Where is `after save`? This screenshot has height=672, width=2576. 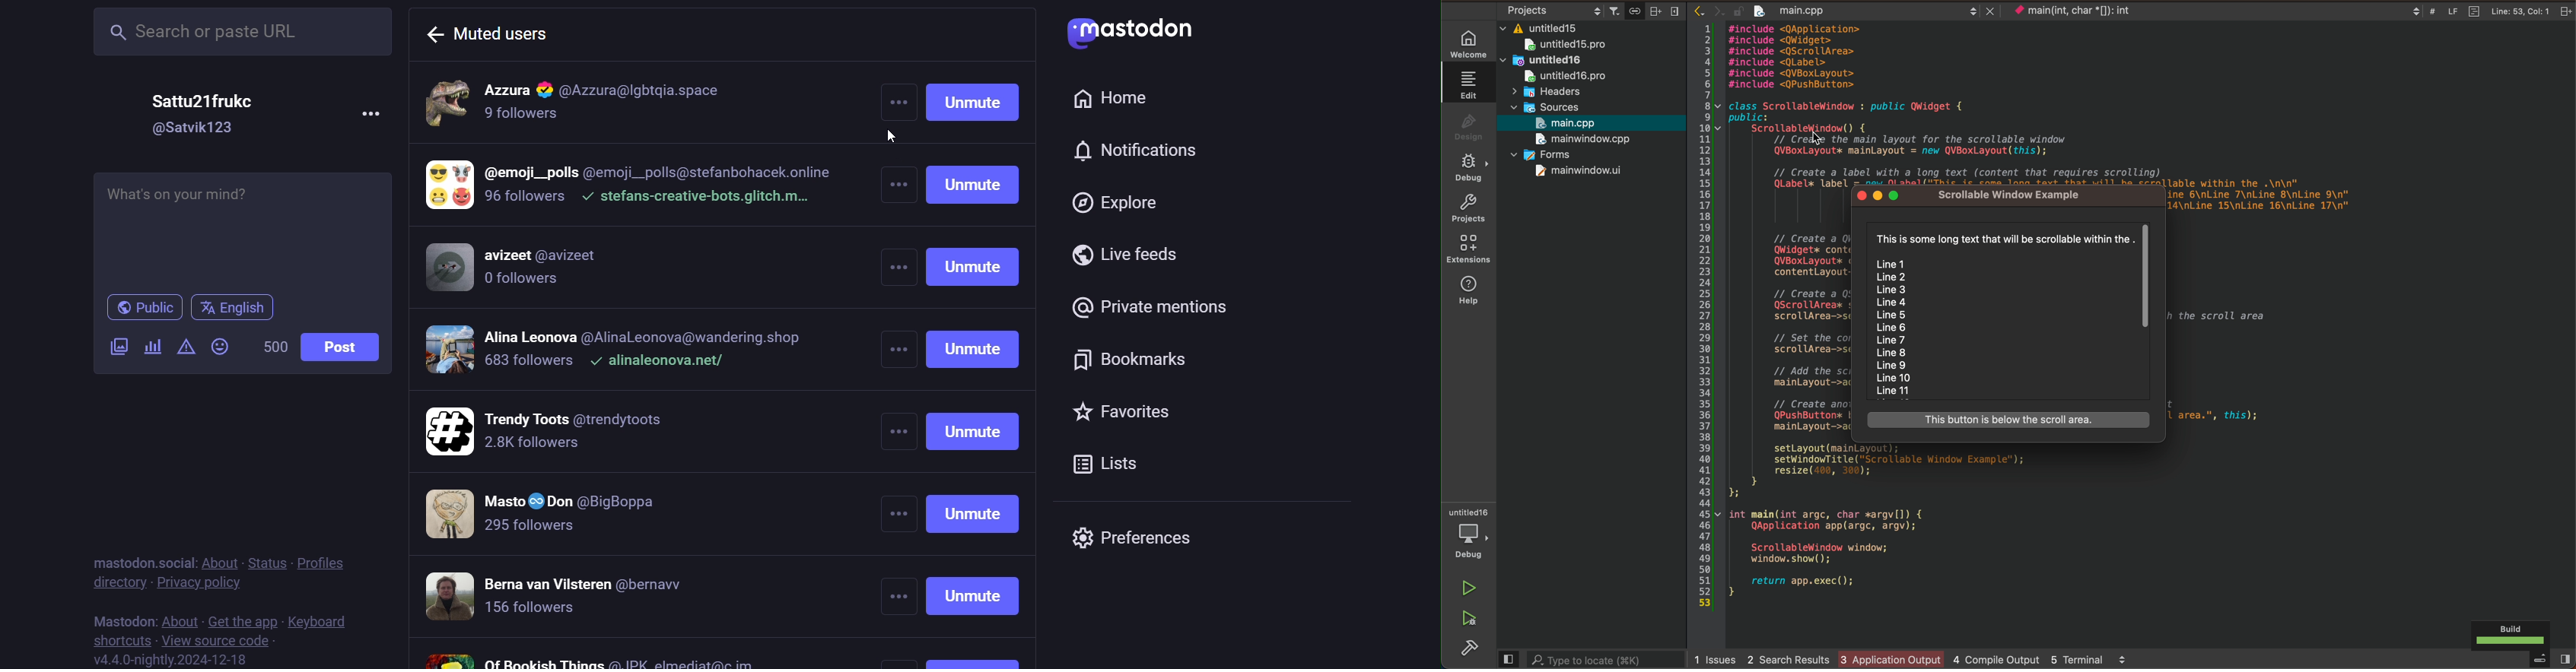 after save is located at coordinates (1843, 9).